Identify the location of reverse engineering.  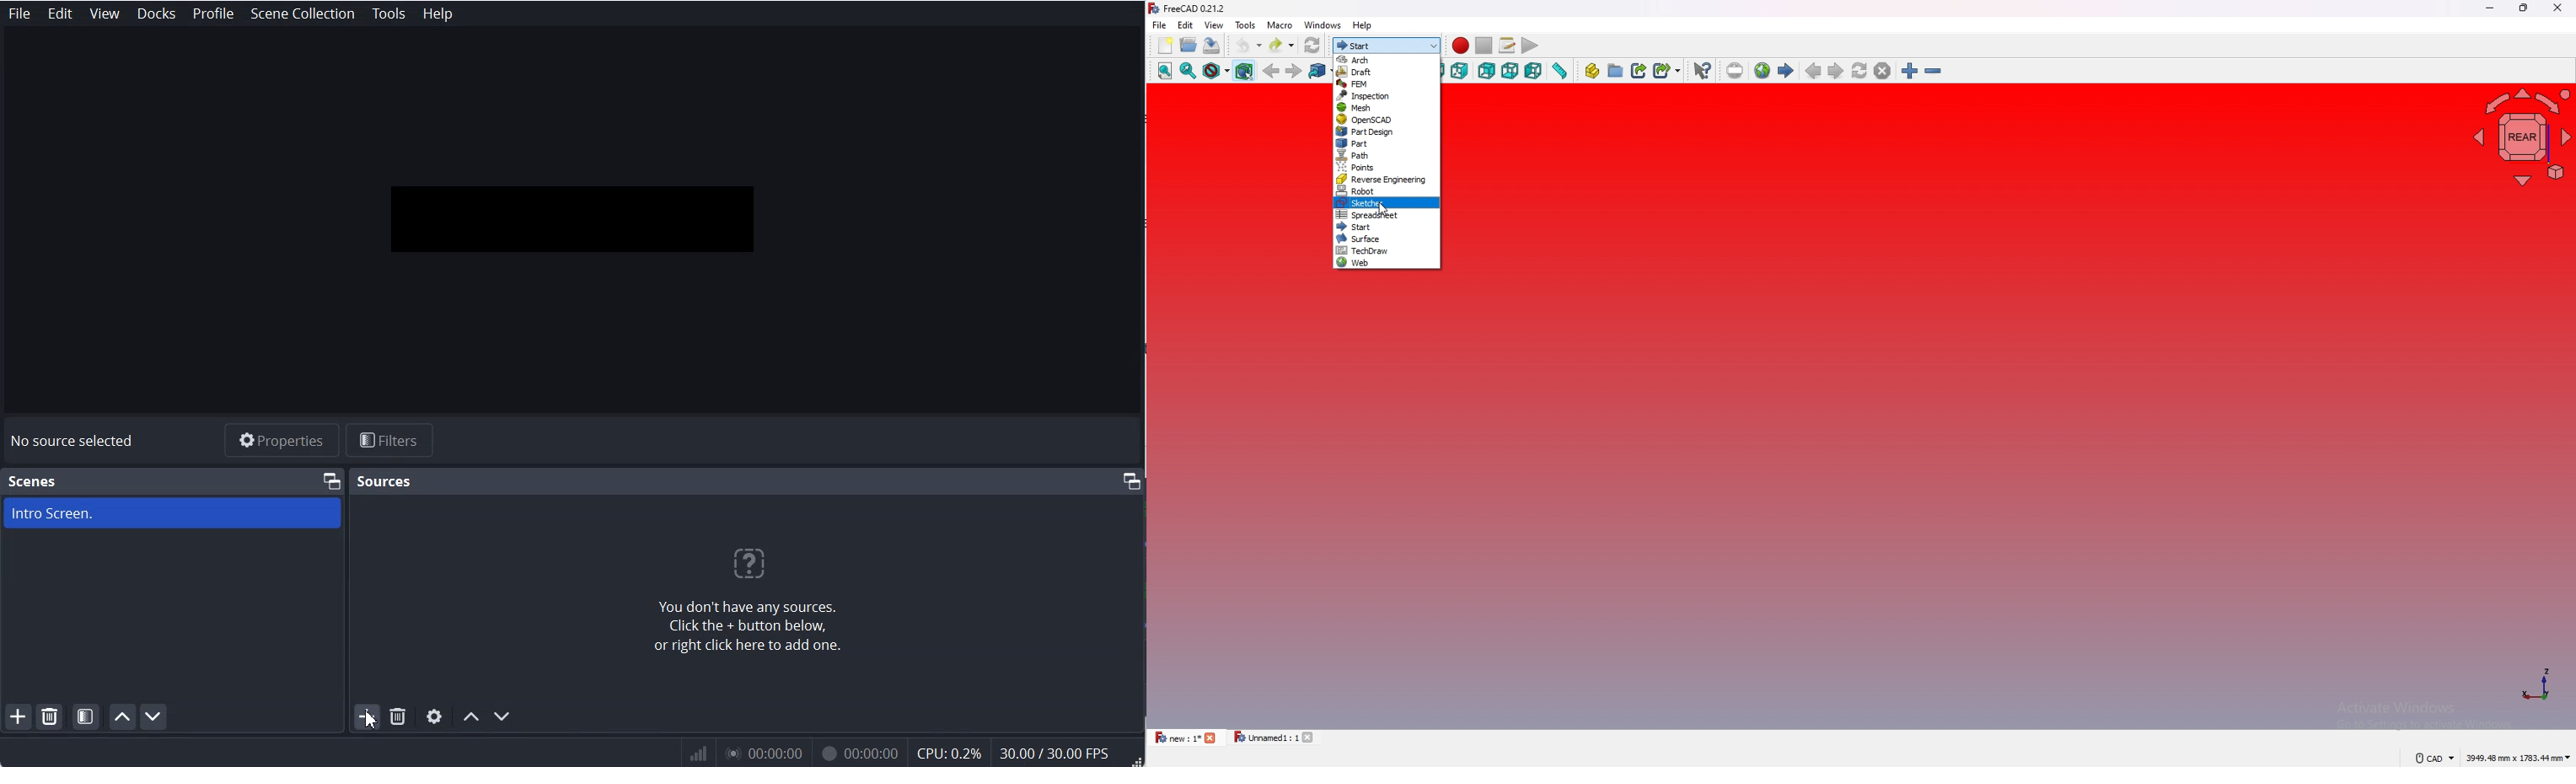
(1388, 179).